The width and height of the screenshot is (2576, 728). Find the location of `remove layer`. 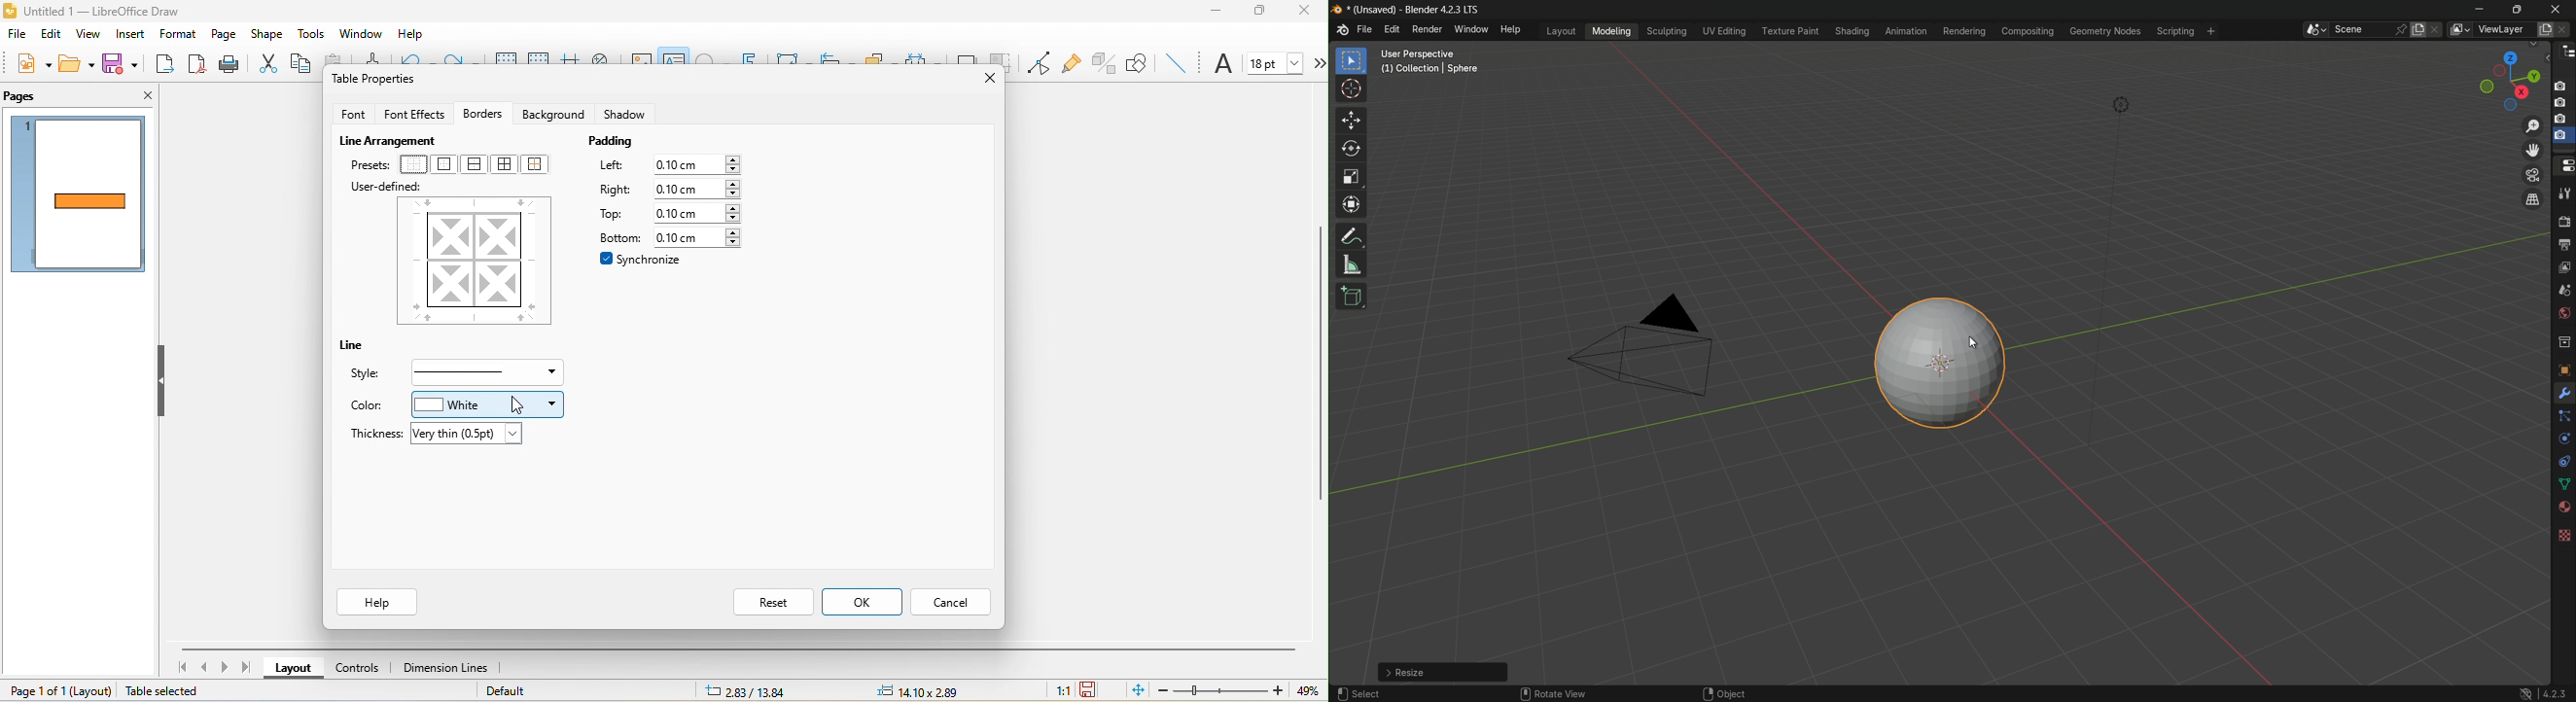

remove layer is located at coordinates (2565, 29).